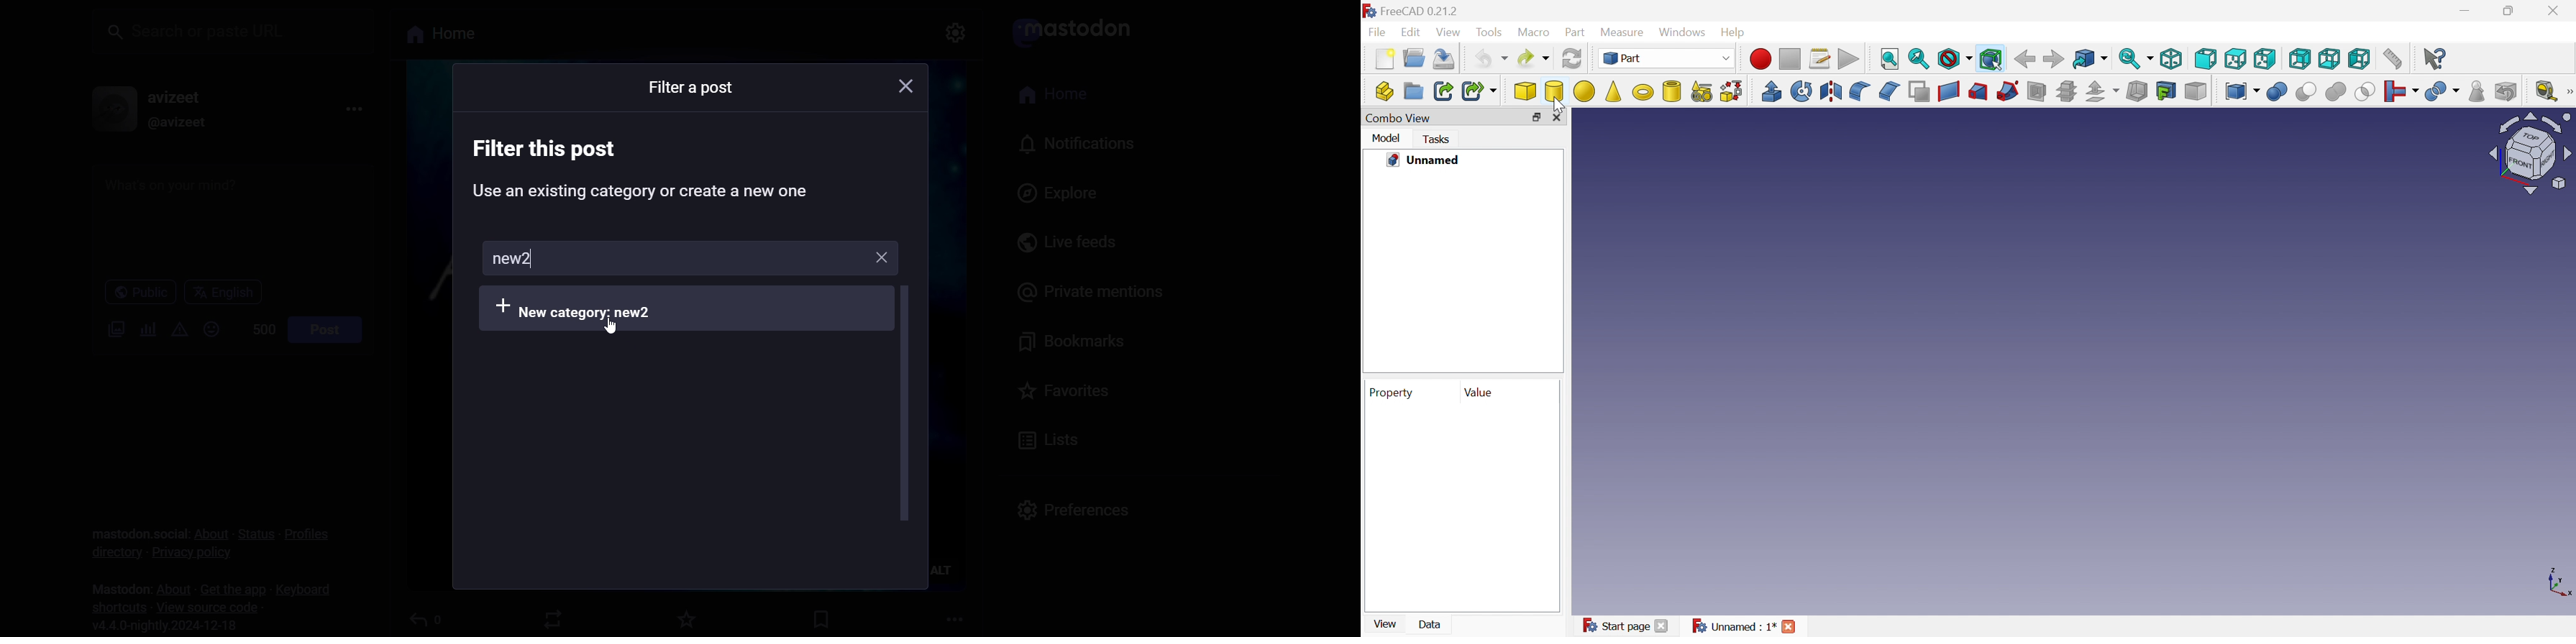  I want to click on Shape builder, so click(1732, 92).